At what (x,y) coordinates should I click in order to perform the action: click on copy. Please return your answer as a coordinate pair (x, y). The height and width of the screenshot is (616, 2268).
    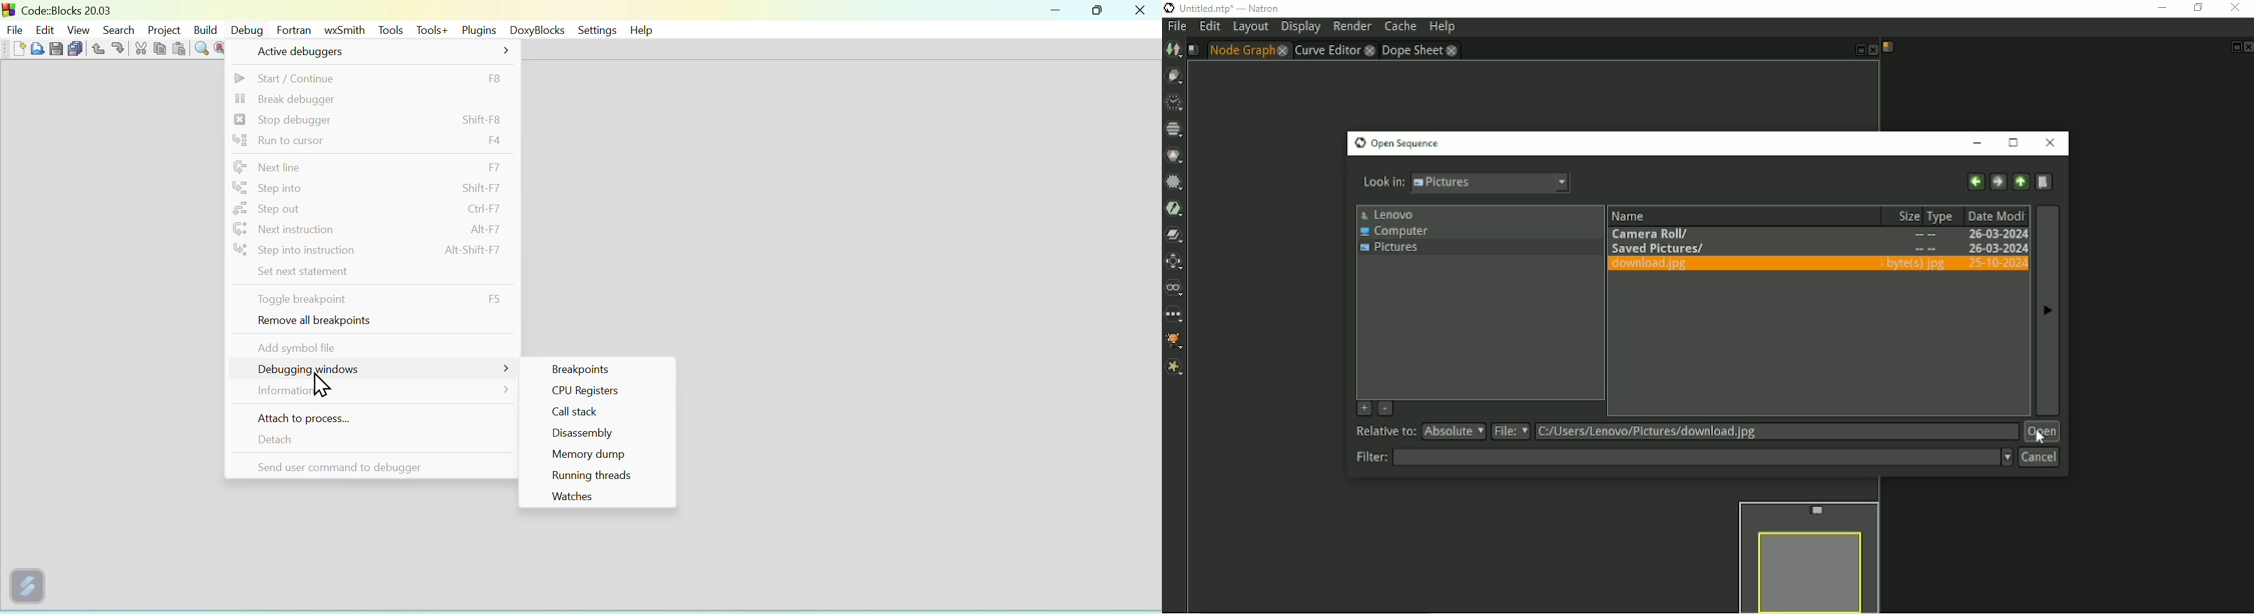
    Looking at the image, I should click on (160, 48).